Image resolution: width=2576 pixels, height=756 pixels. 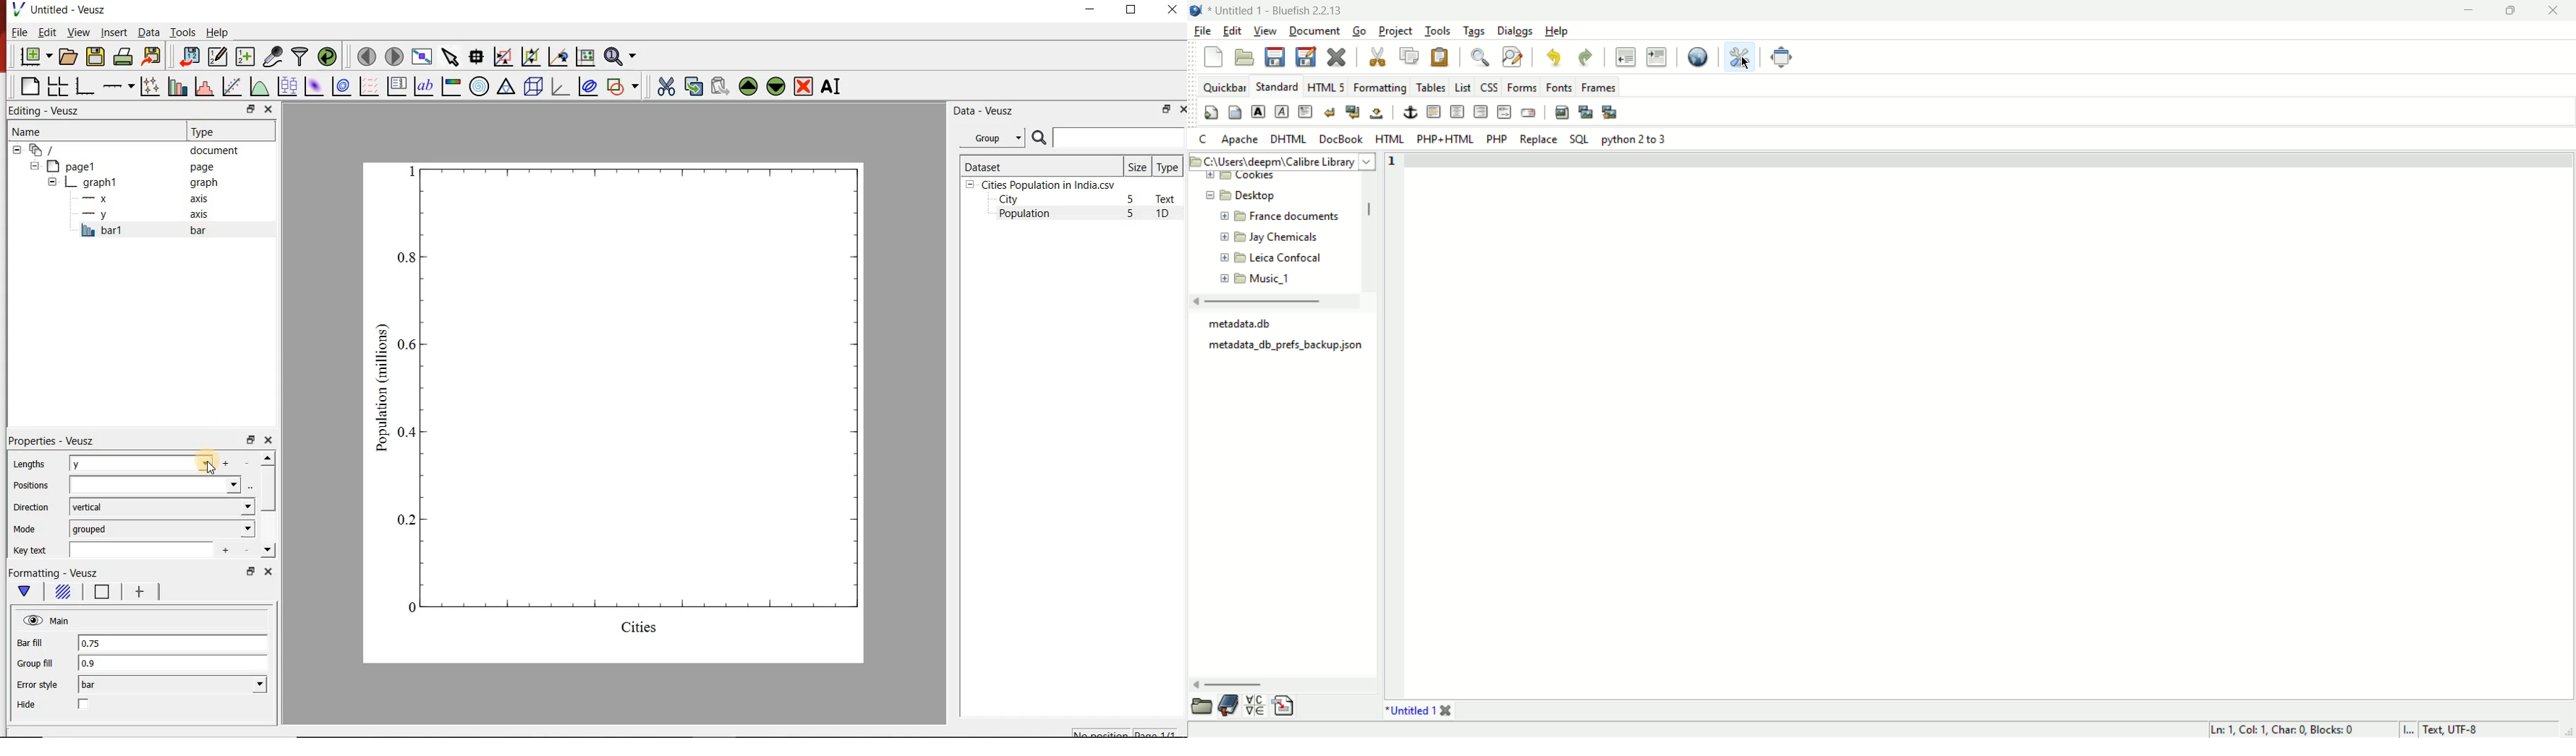 I want to click on Error bar line, so click(x=137, y=594).